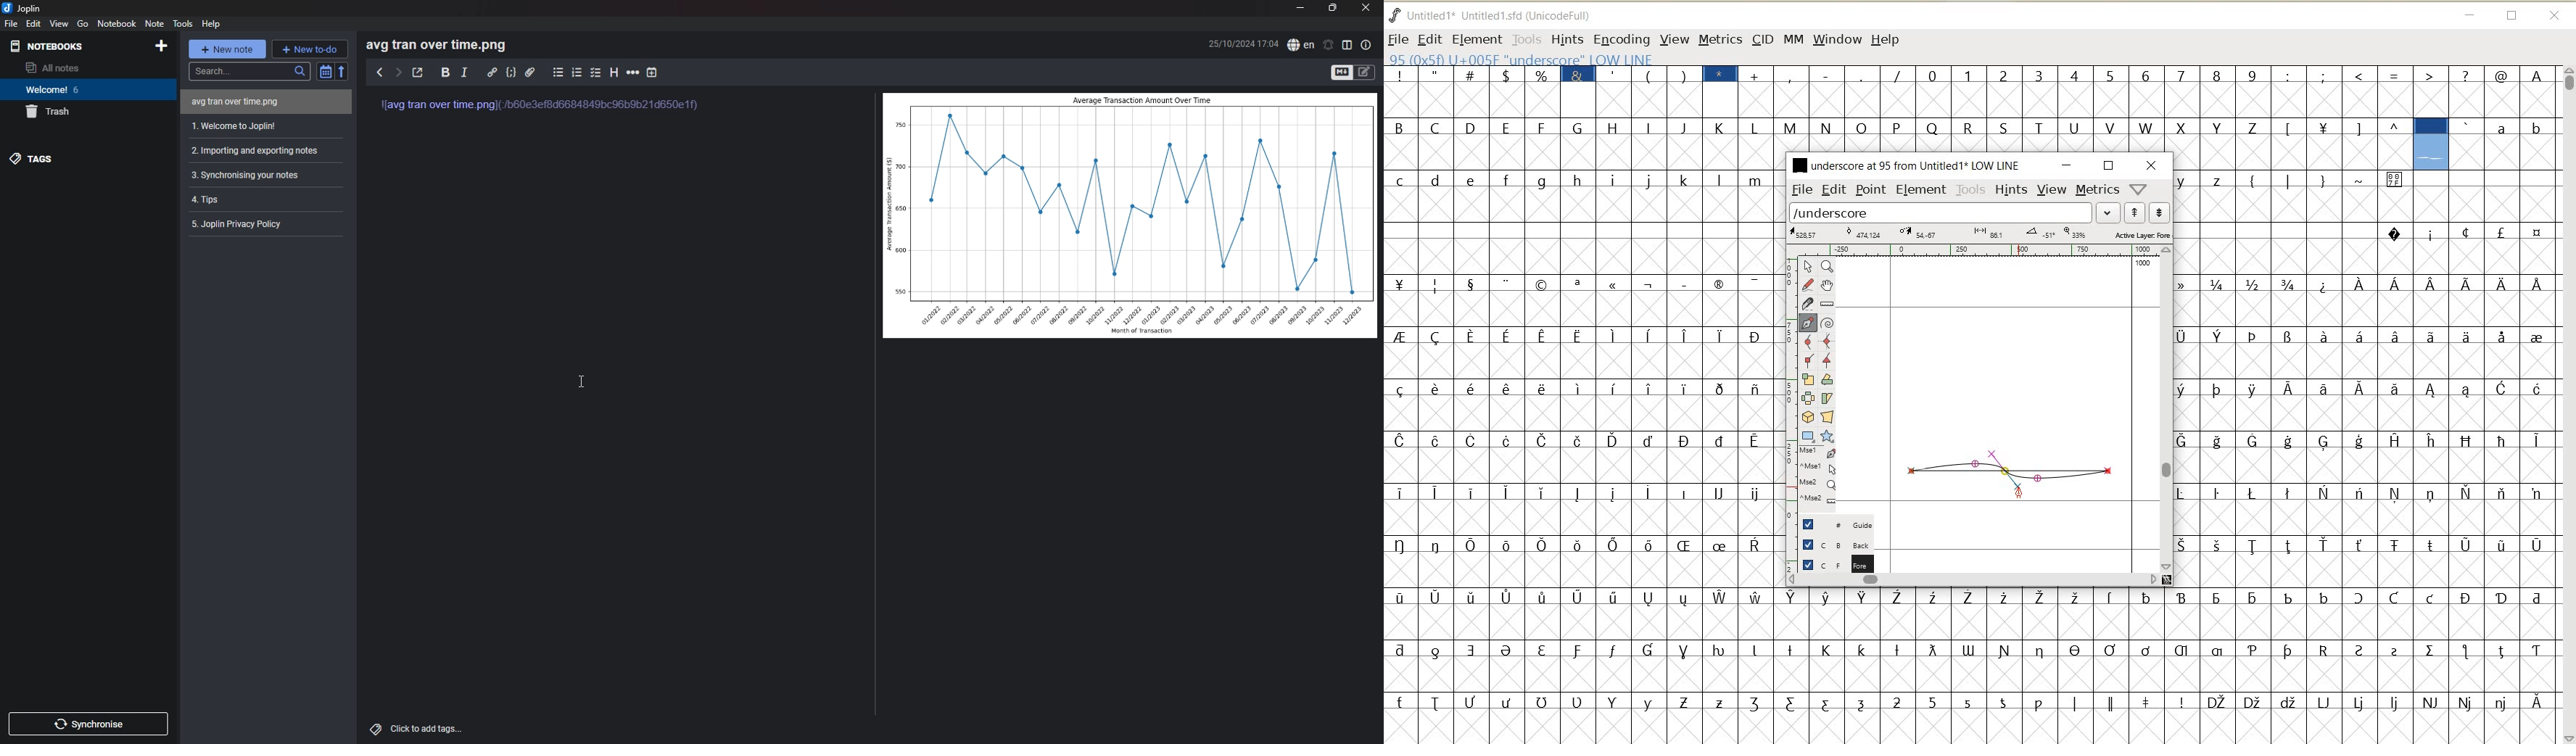 This screenshot has width=2576, height=756. I want to click on scale the selection, so click(1807, 379).